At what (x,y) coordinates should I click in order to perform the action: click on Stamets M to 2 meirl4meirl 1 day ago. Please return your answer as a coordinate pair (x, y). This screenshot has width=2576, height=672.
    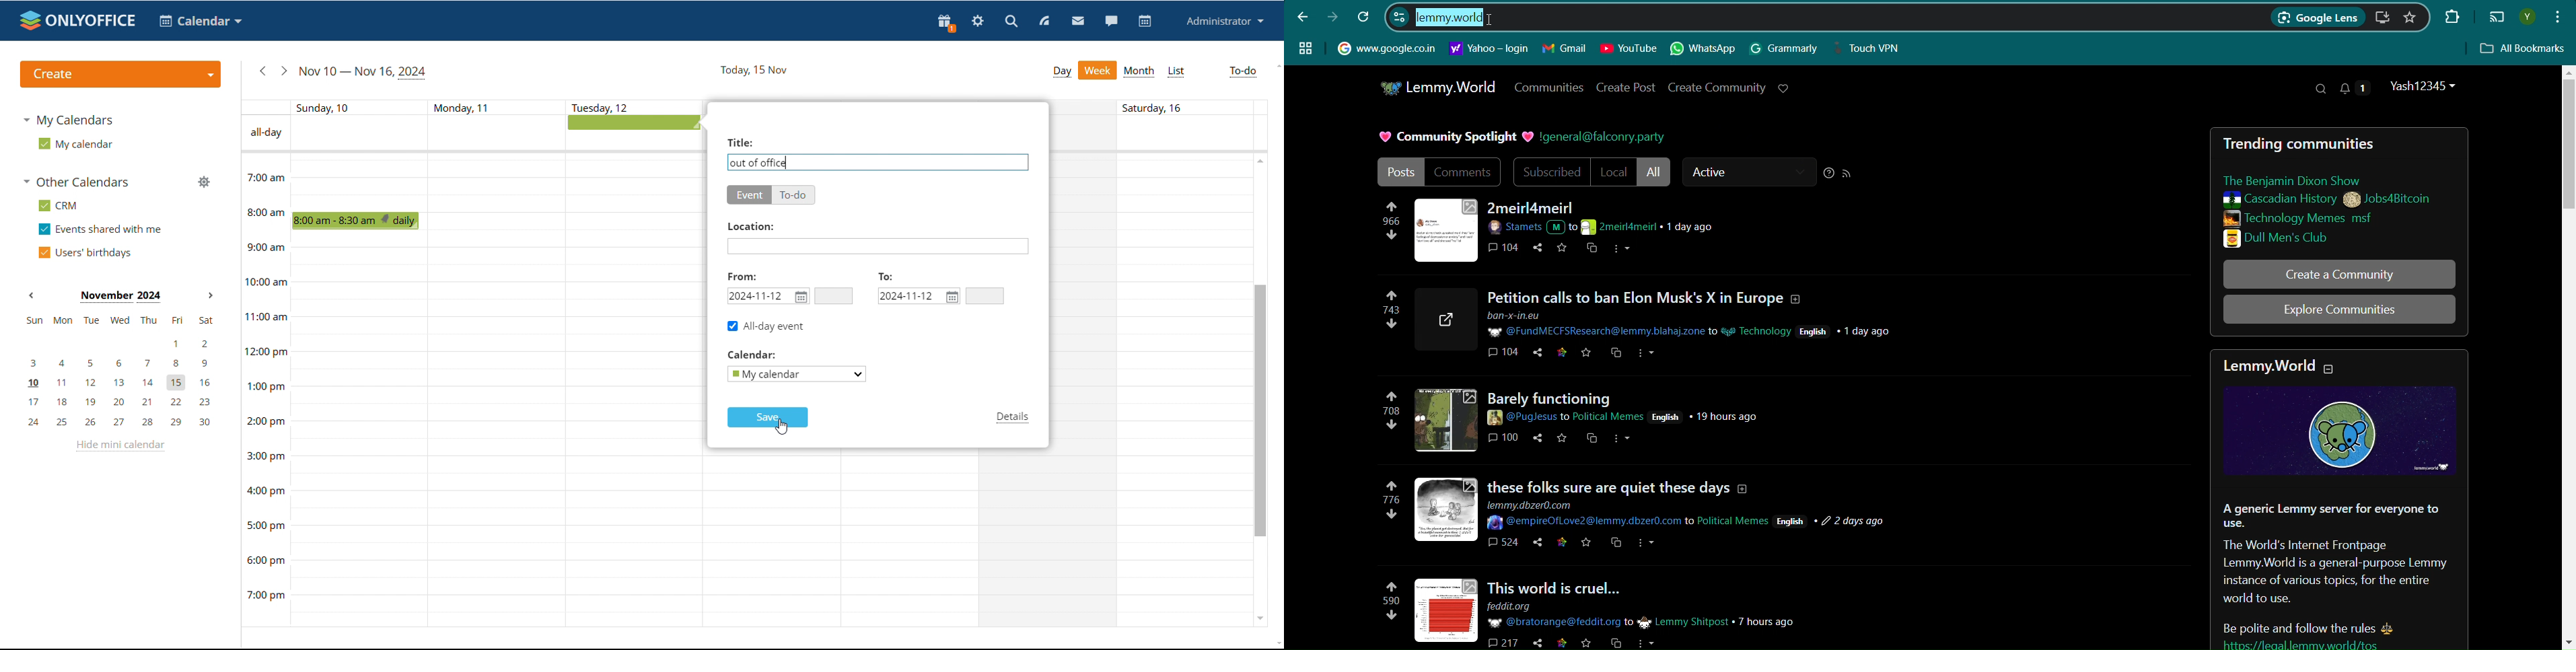
    Looking at the image, I should click on (1608, 227).